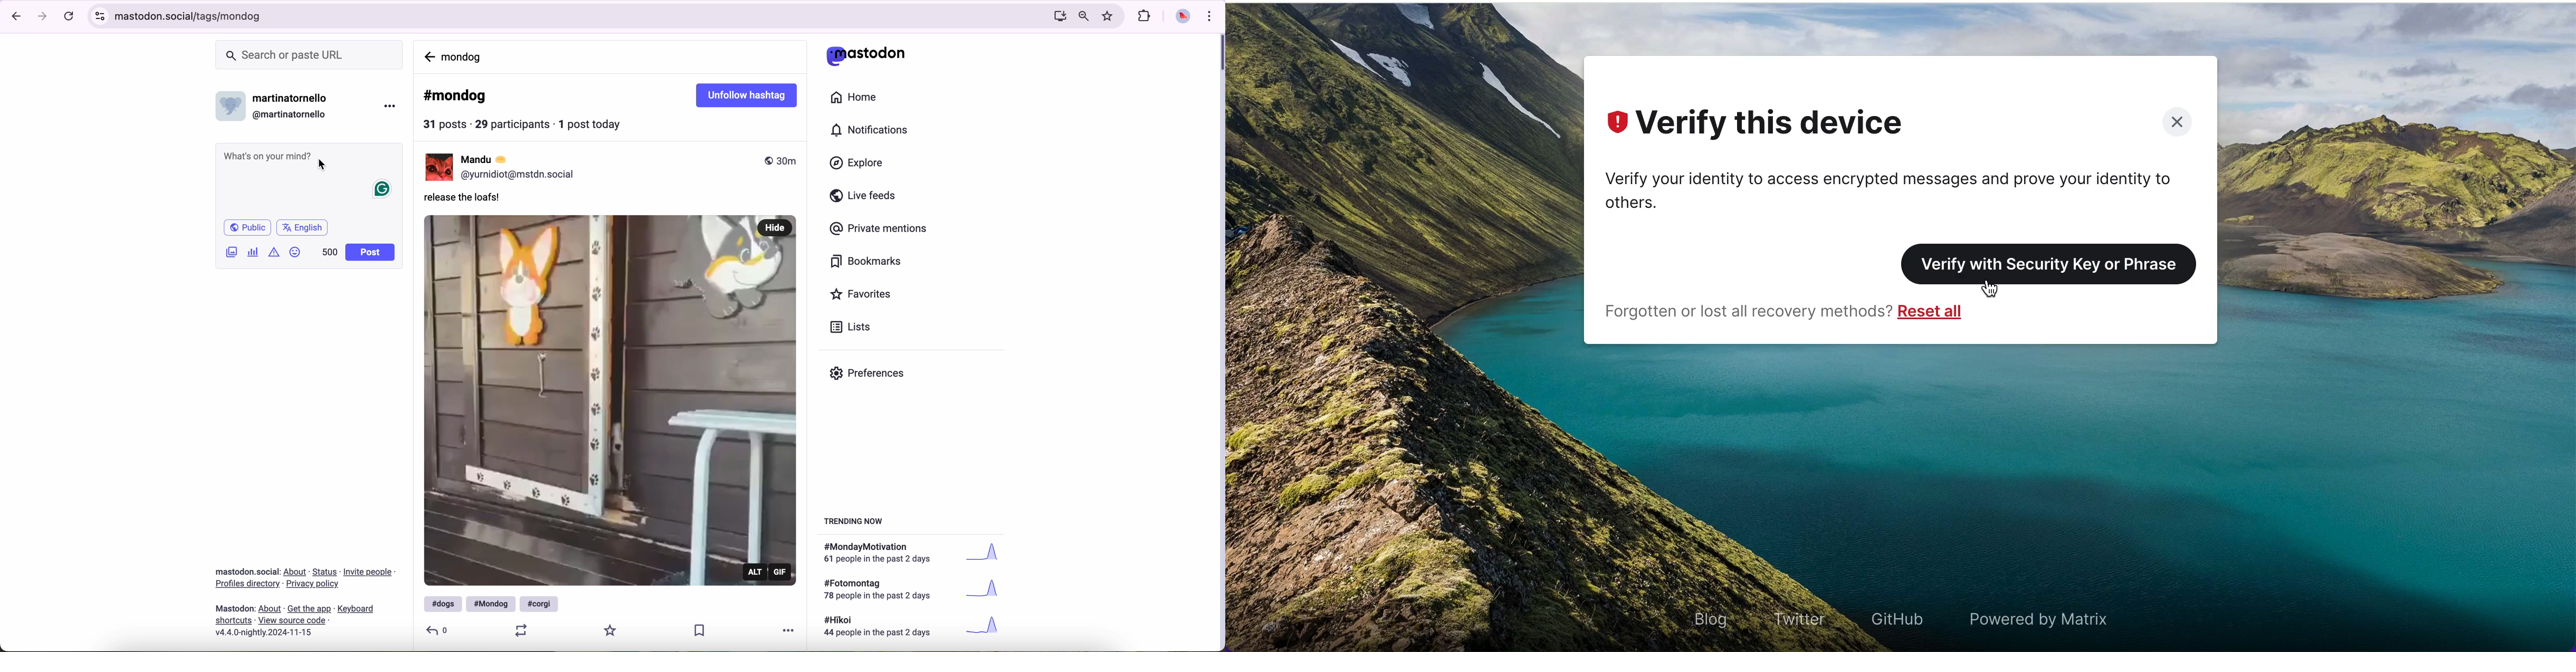 This screenshot has width=2576, height=672. I want to click on text, so click(882, 554).